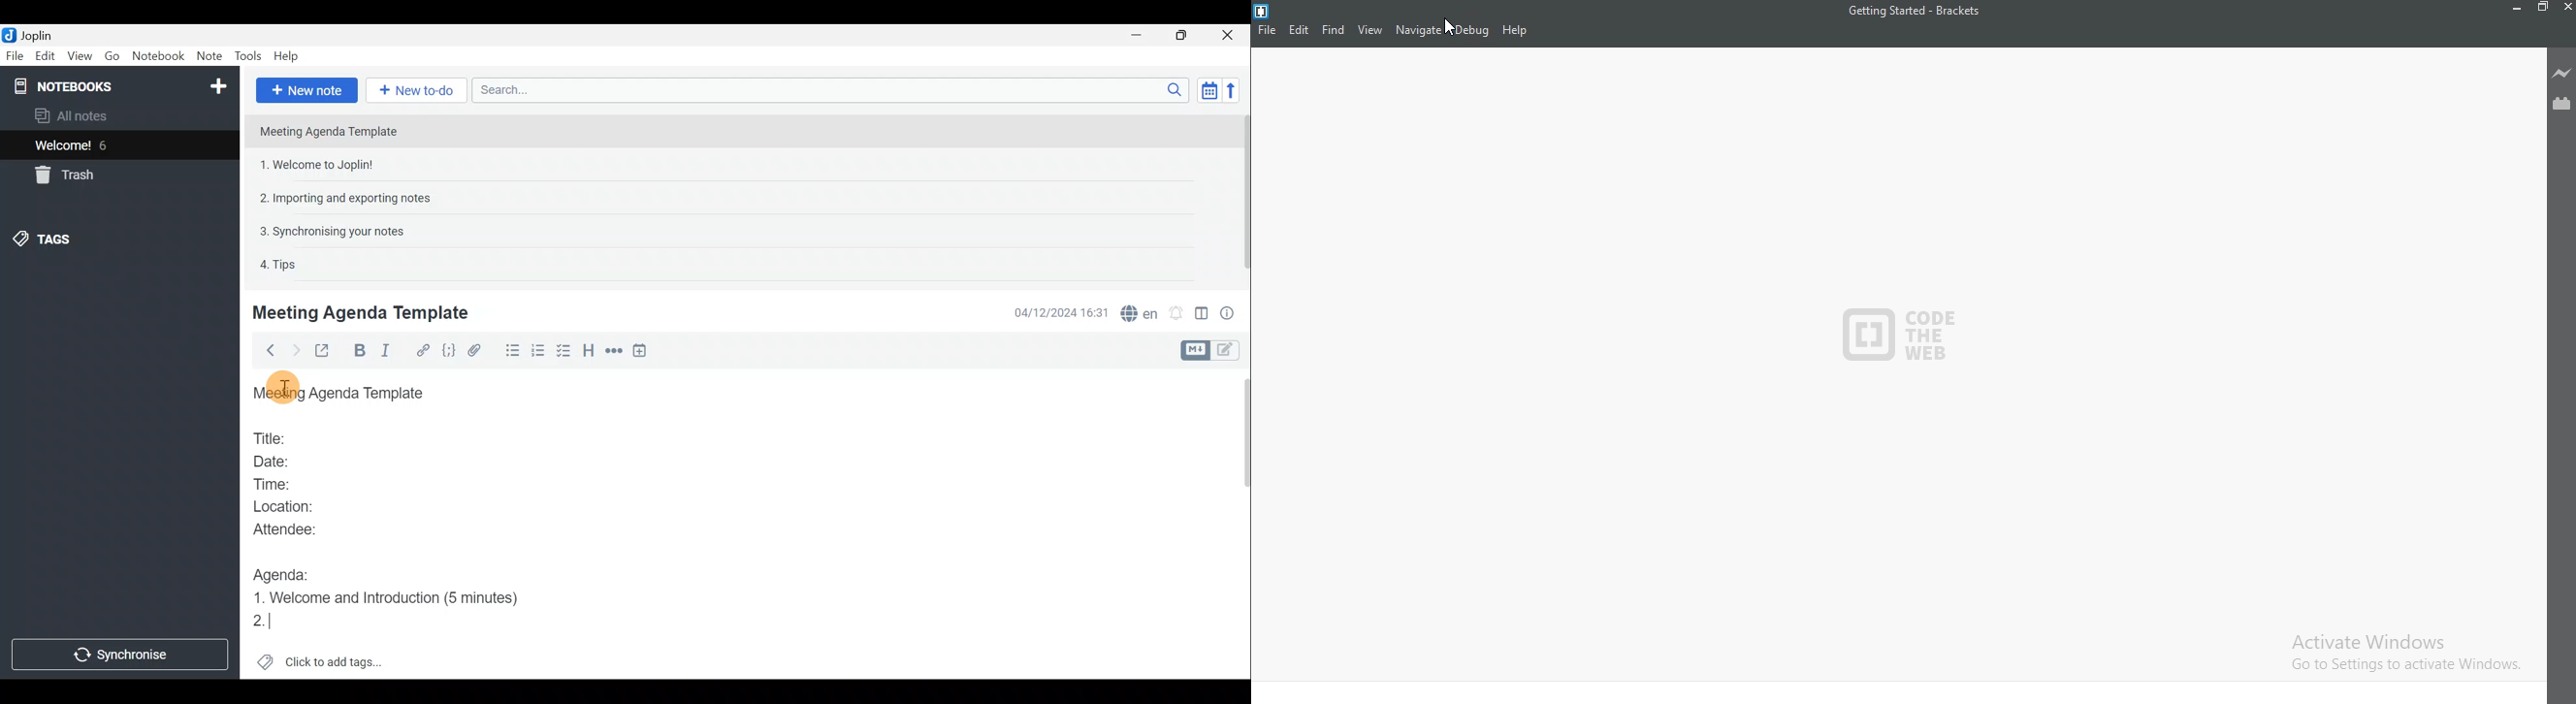 This screenshot has height=728, width=2576. Describe the element at coordinates (396, 596) in the screenshot. I see `1. Welcome and Introduction (5 minutes)` at that location.